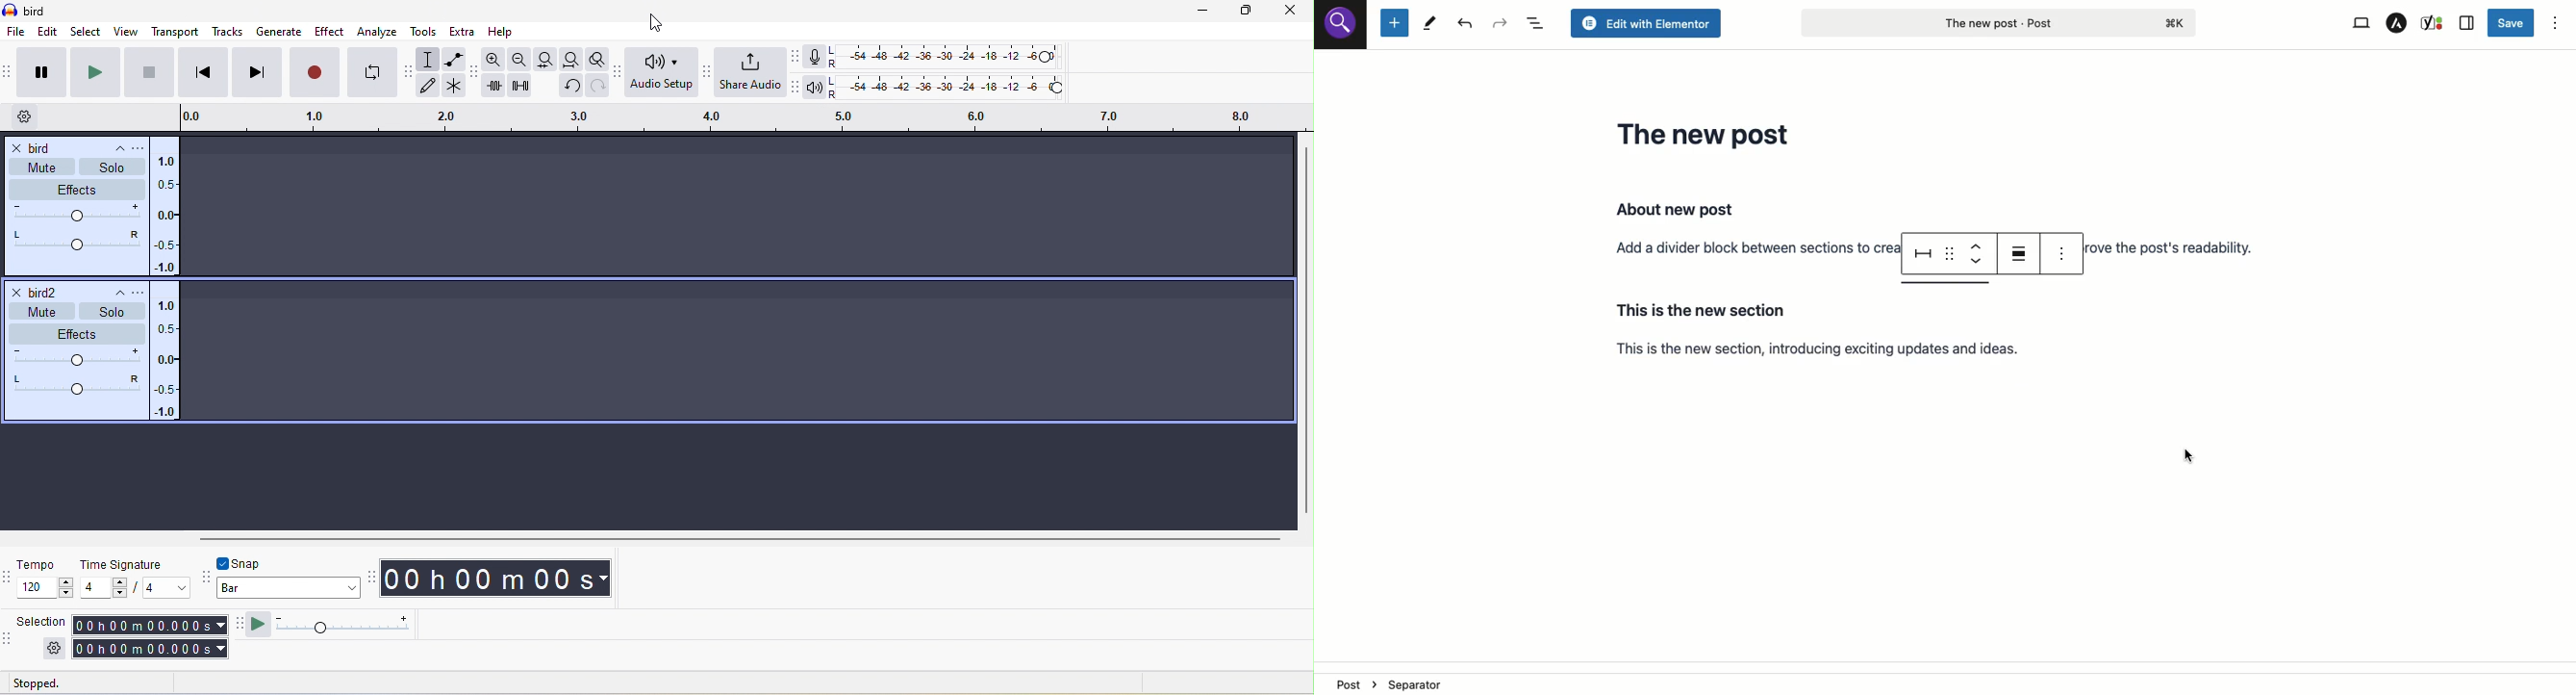  I want to click on fit project to width, so click(570, 59).